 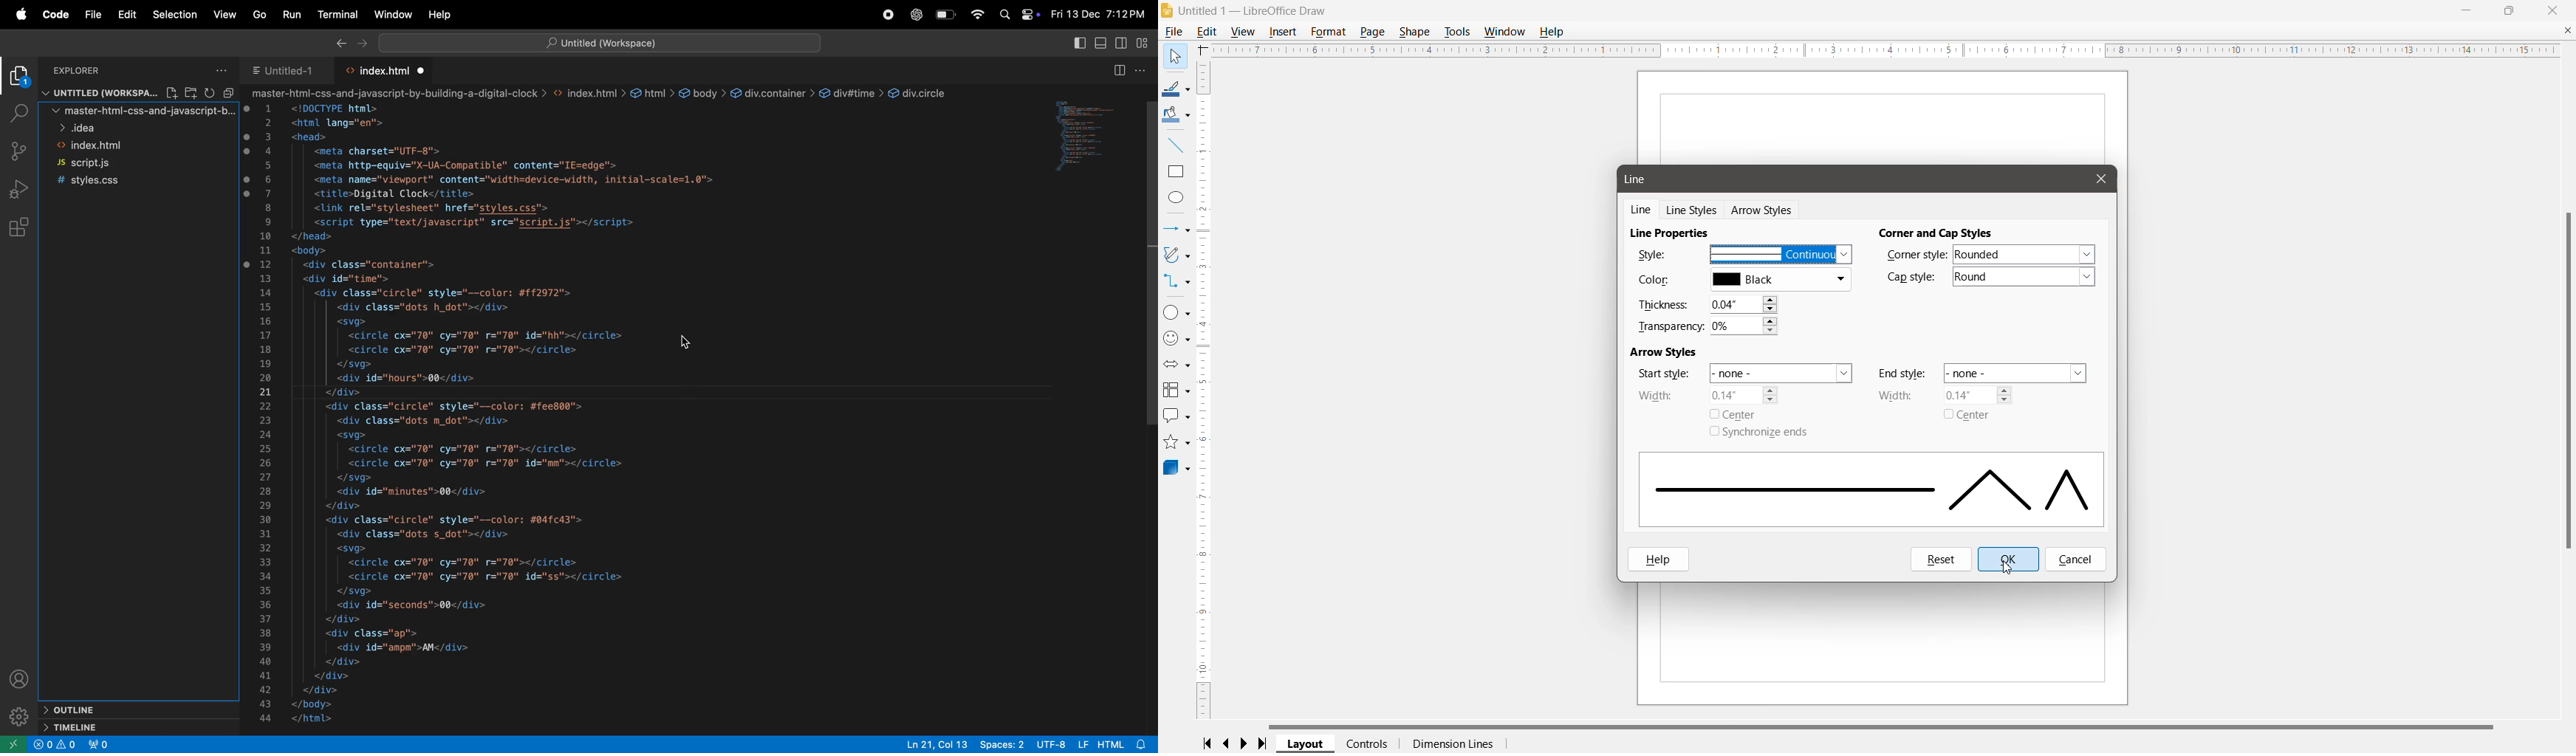 I want to click on Arrow Styles, so click(x=1665, y=351).